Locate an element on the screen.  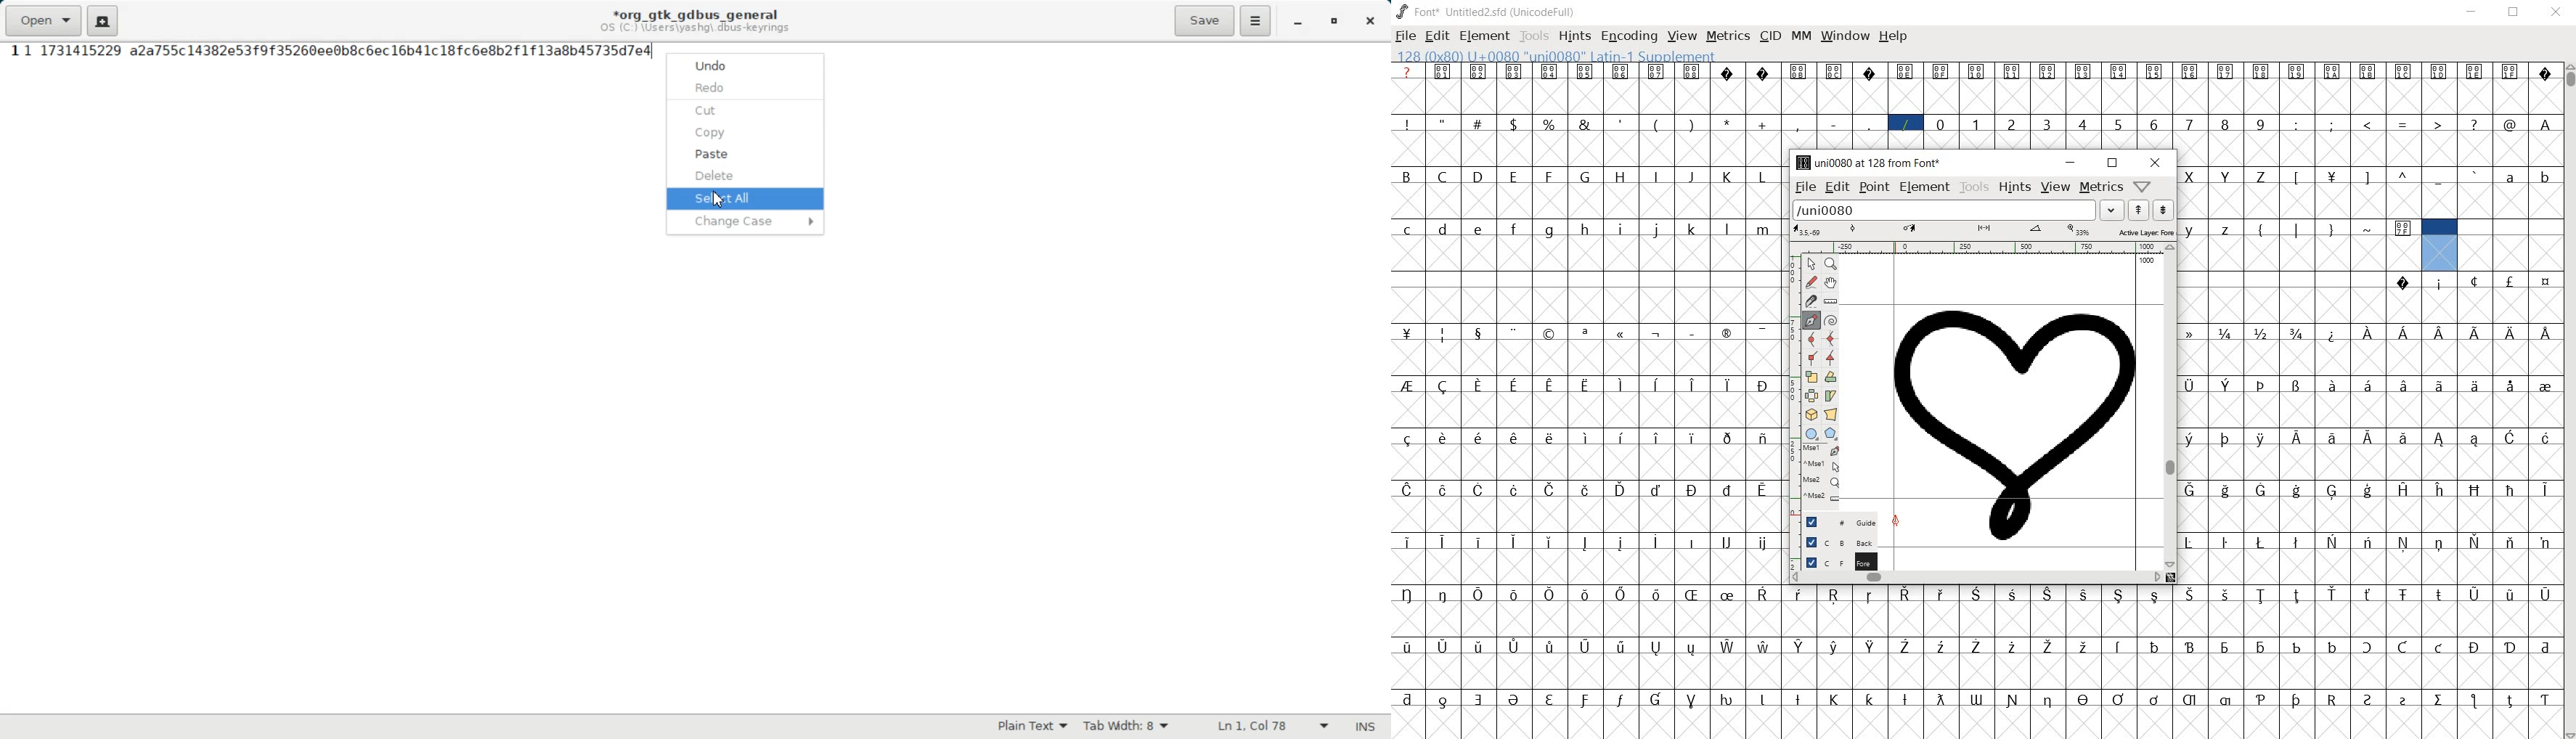
glyph is located at coordinates (1408, 699).